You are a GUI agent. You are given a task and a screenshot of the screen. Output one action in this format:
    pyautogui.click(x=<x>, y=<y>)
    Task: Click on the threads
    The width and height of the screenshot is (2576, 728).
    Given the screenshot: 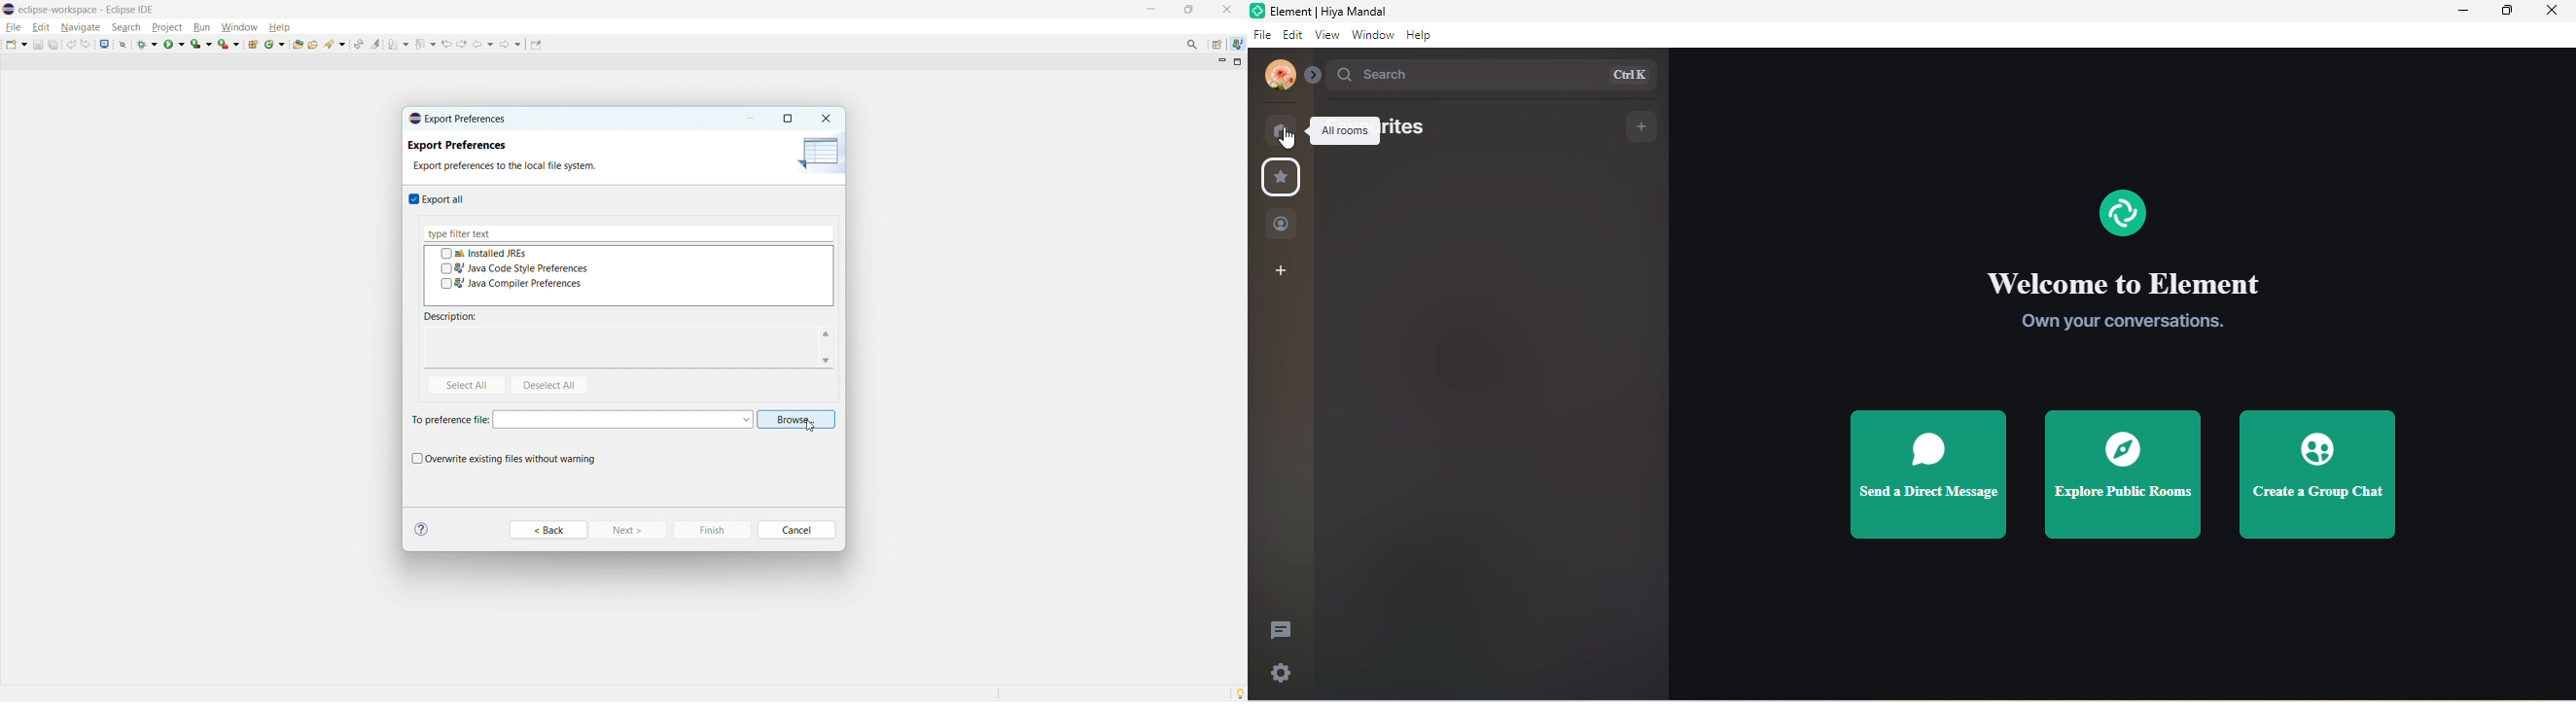 What is the action you would take?
    pyautogui.click(x=1281, y=630)
    